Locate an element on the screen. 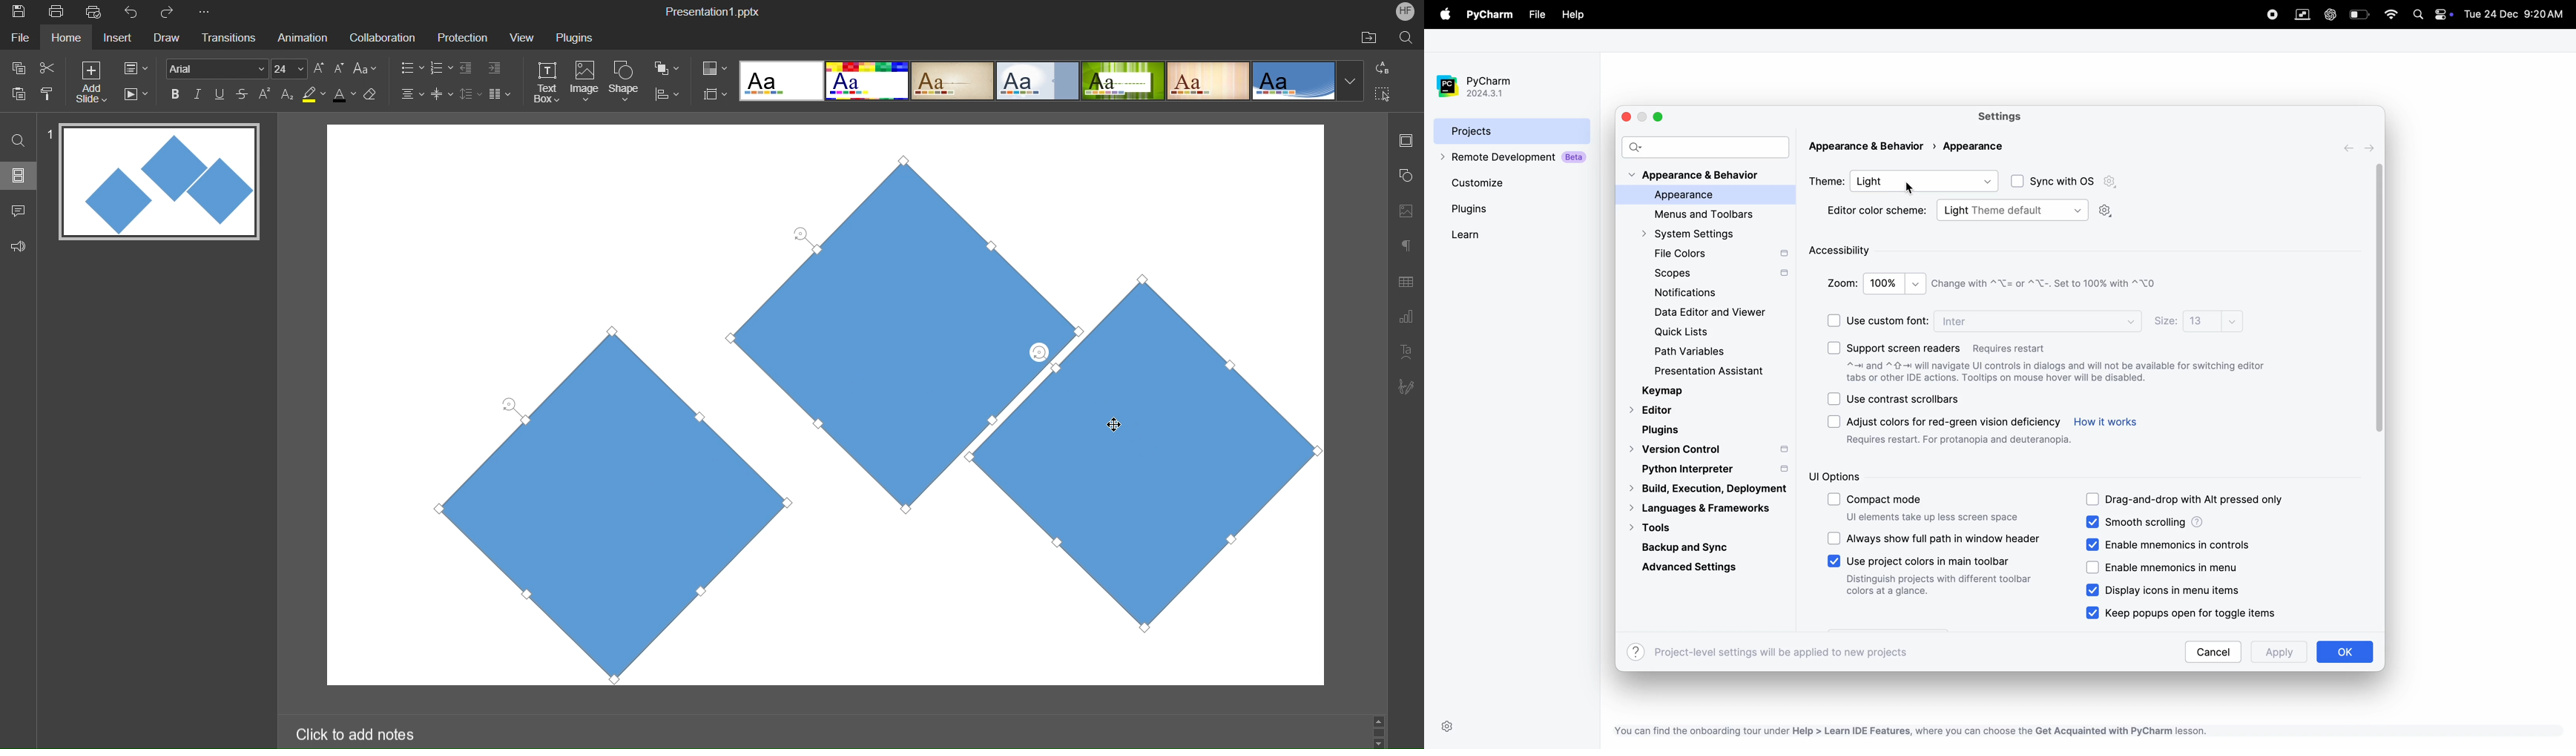 The image size is (2576, 756). Shape Settings is located at coordinates (1406, 176).